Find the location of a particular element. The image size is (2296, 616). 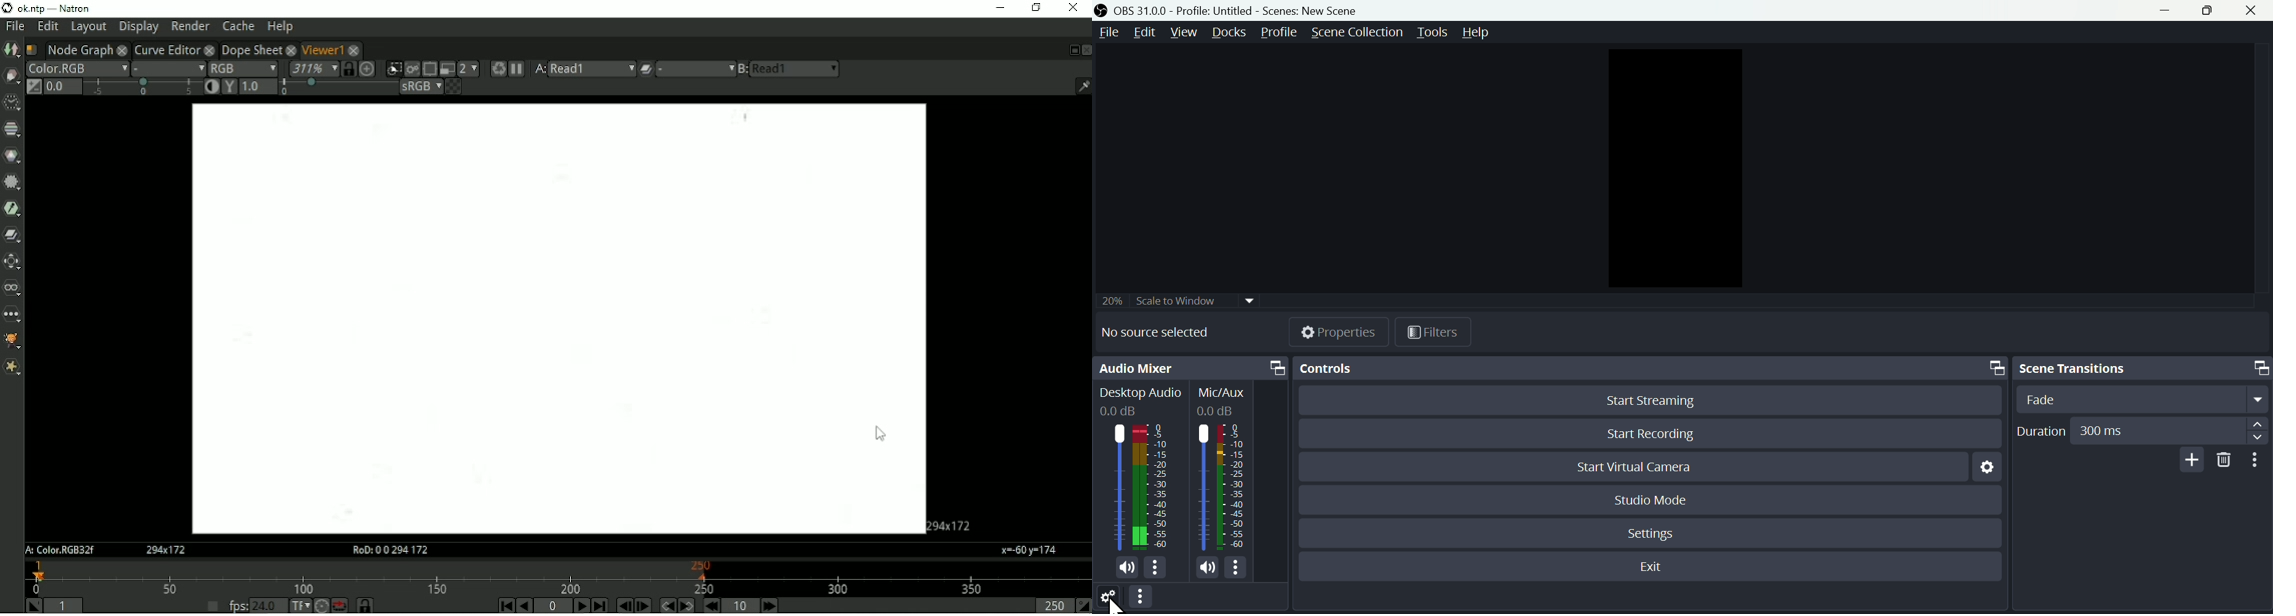

Play backward is located at coordinates (524, 605).